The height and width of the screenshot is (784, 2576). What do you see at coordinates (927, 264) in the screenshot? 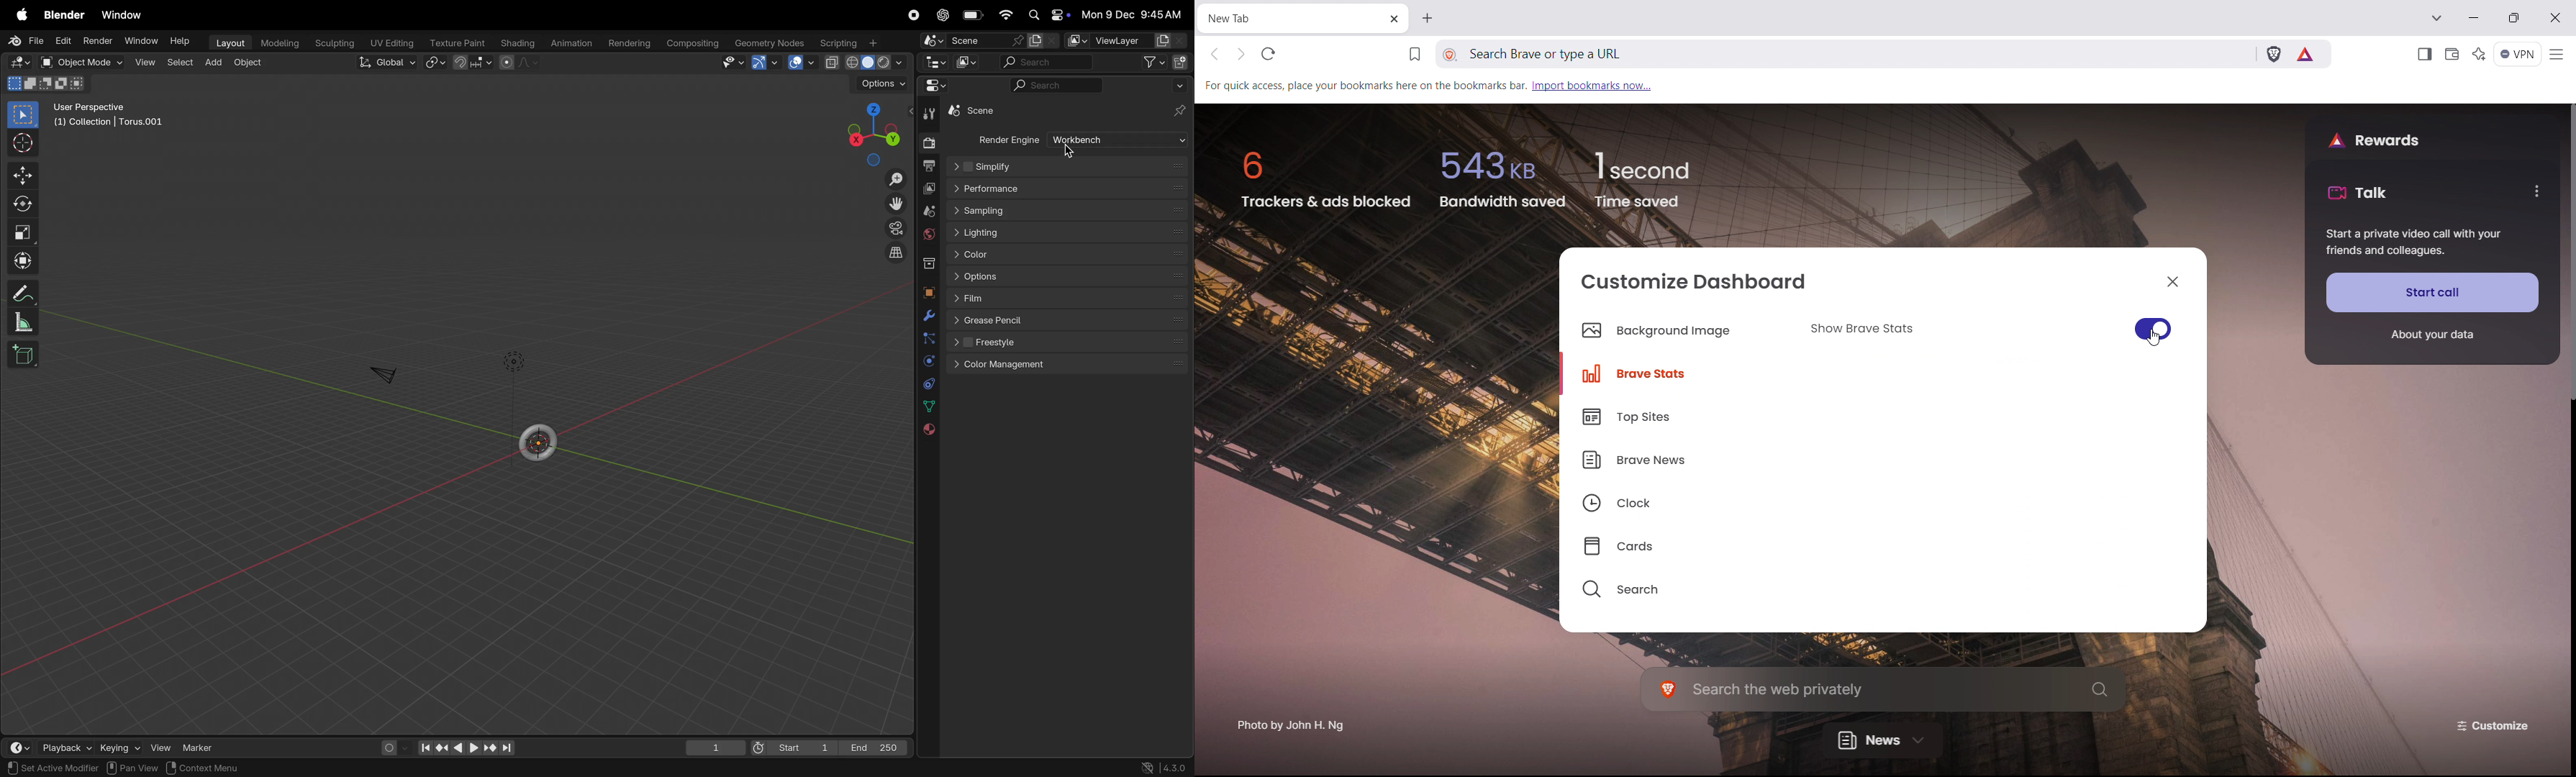
I see `collection` at bounding box center [927, 264].